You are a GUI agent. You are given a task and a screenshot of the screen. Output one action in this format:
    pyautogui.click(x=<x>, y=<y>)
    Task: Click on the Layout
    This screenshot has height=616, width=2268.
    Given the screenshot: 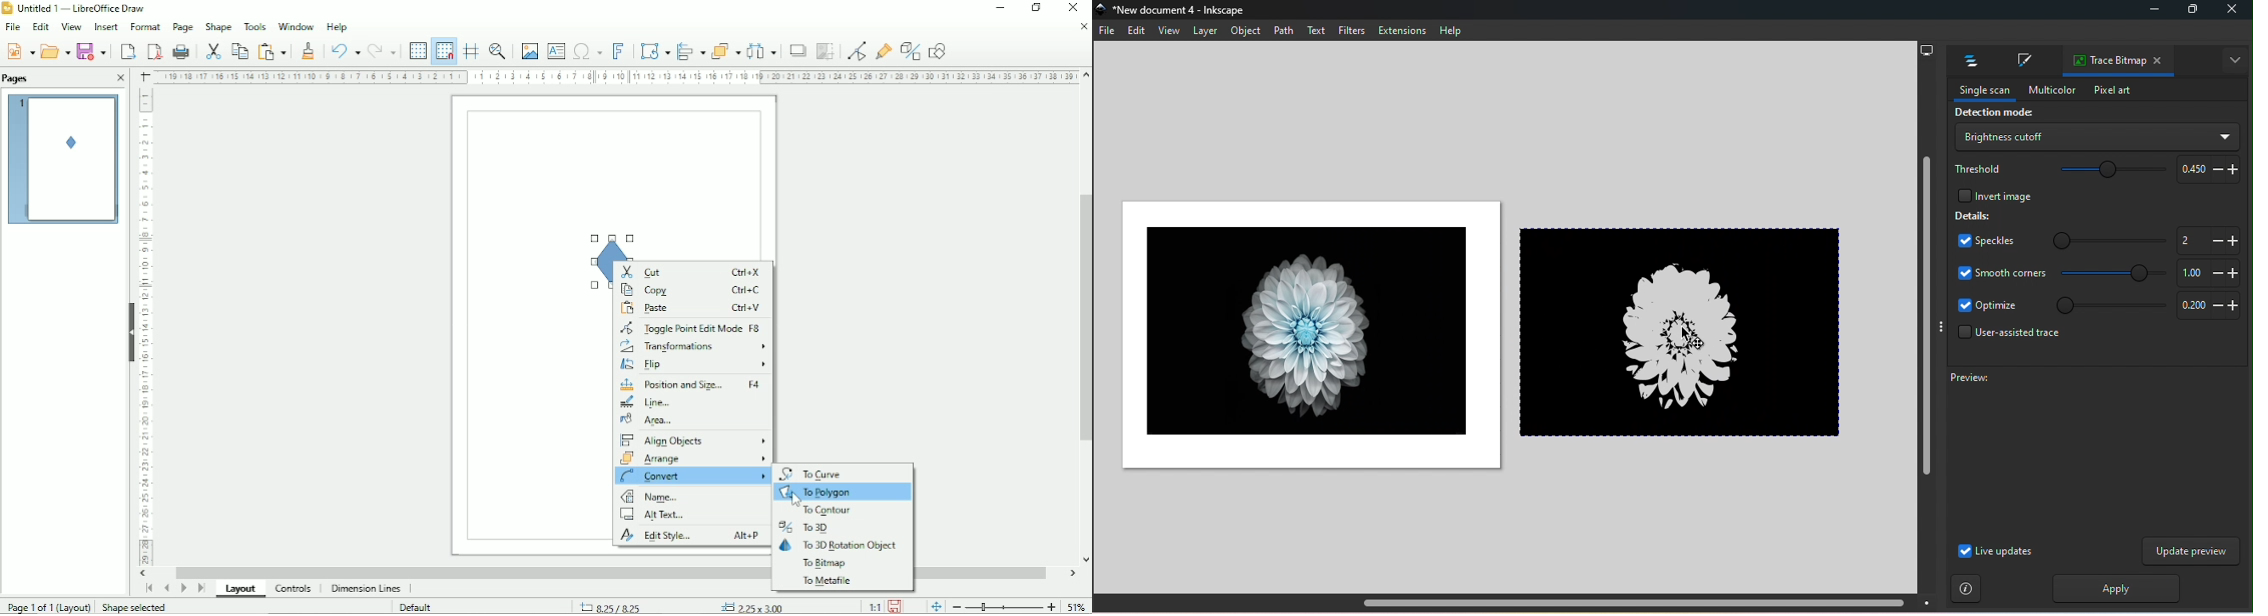 What is the action you would take?
    pyautogui.click(x=239, y=589)
    